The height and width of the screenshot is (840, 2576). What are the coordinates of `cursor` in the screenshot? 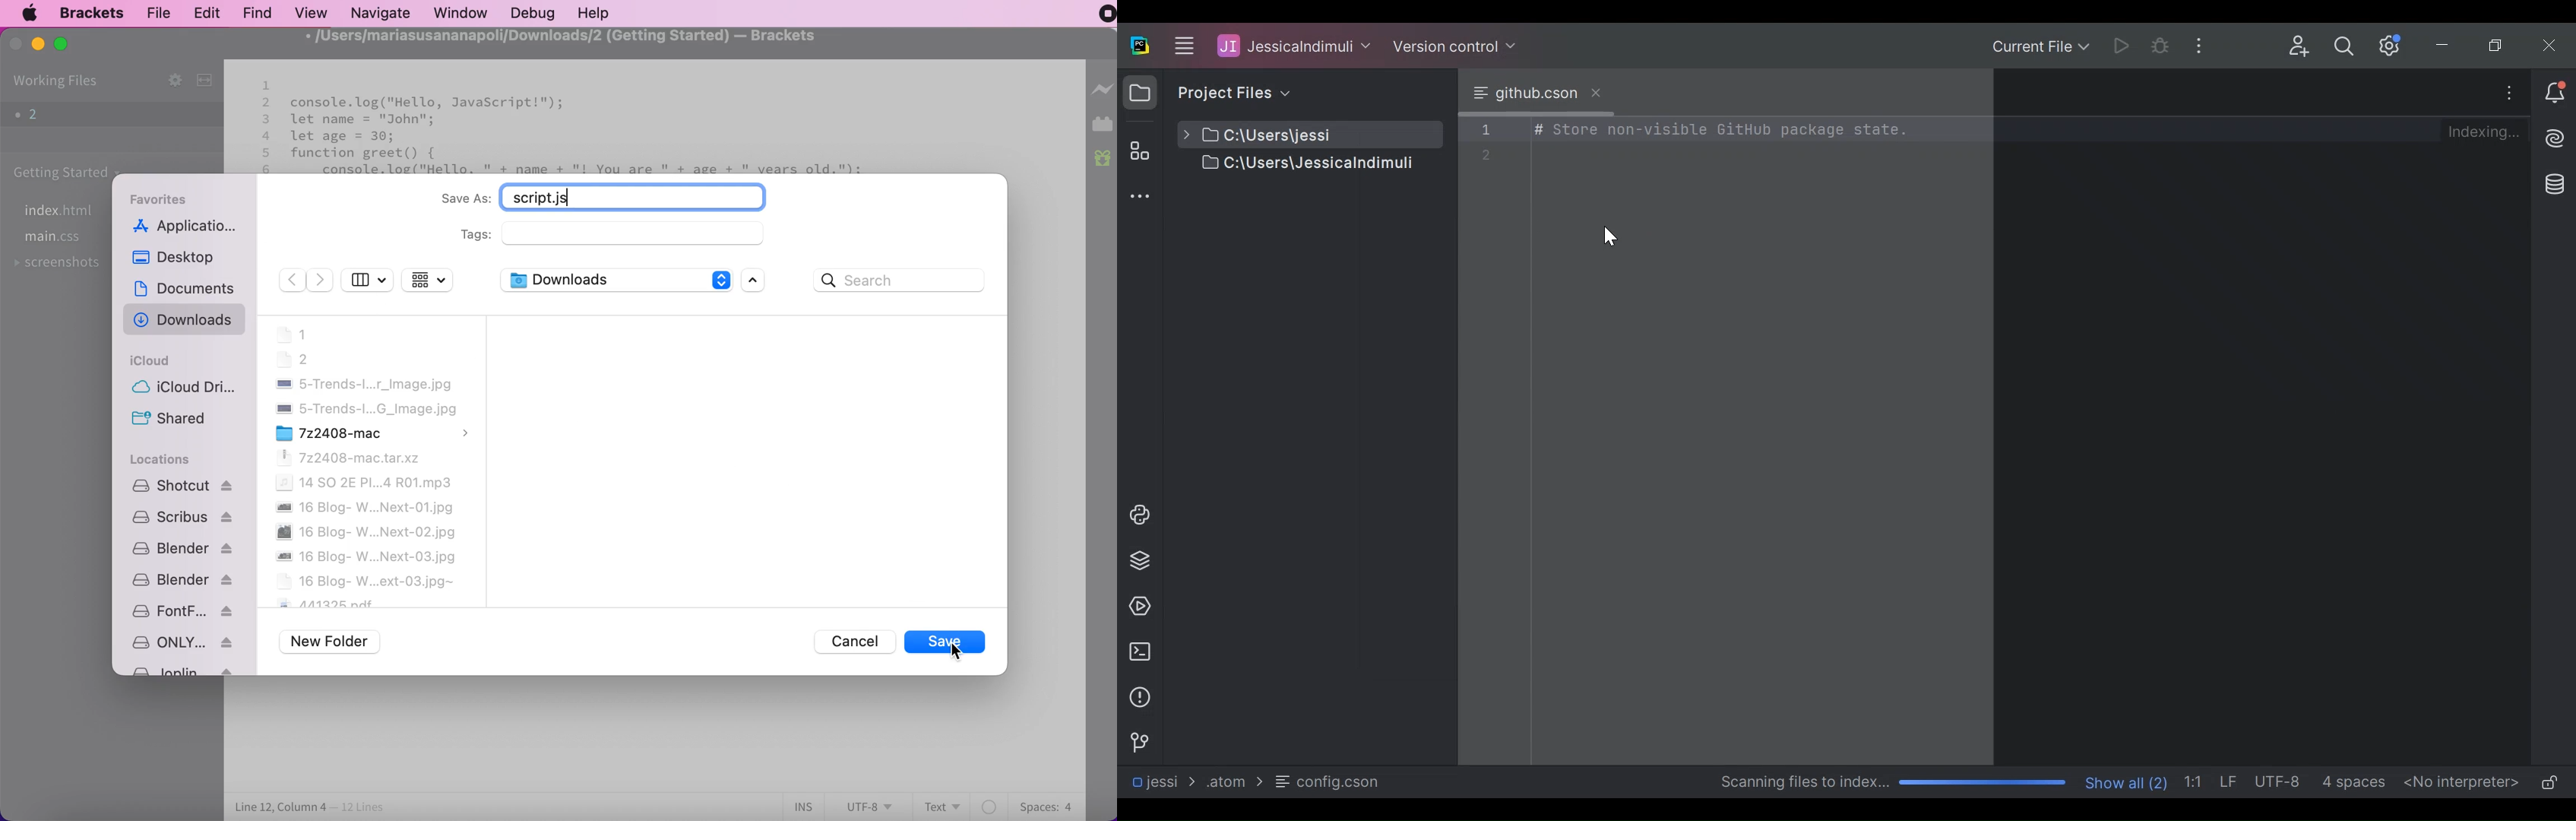 It's located at (956, 651).